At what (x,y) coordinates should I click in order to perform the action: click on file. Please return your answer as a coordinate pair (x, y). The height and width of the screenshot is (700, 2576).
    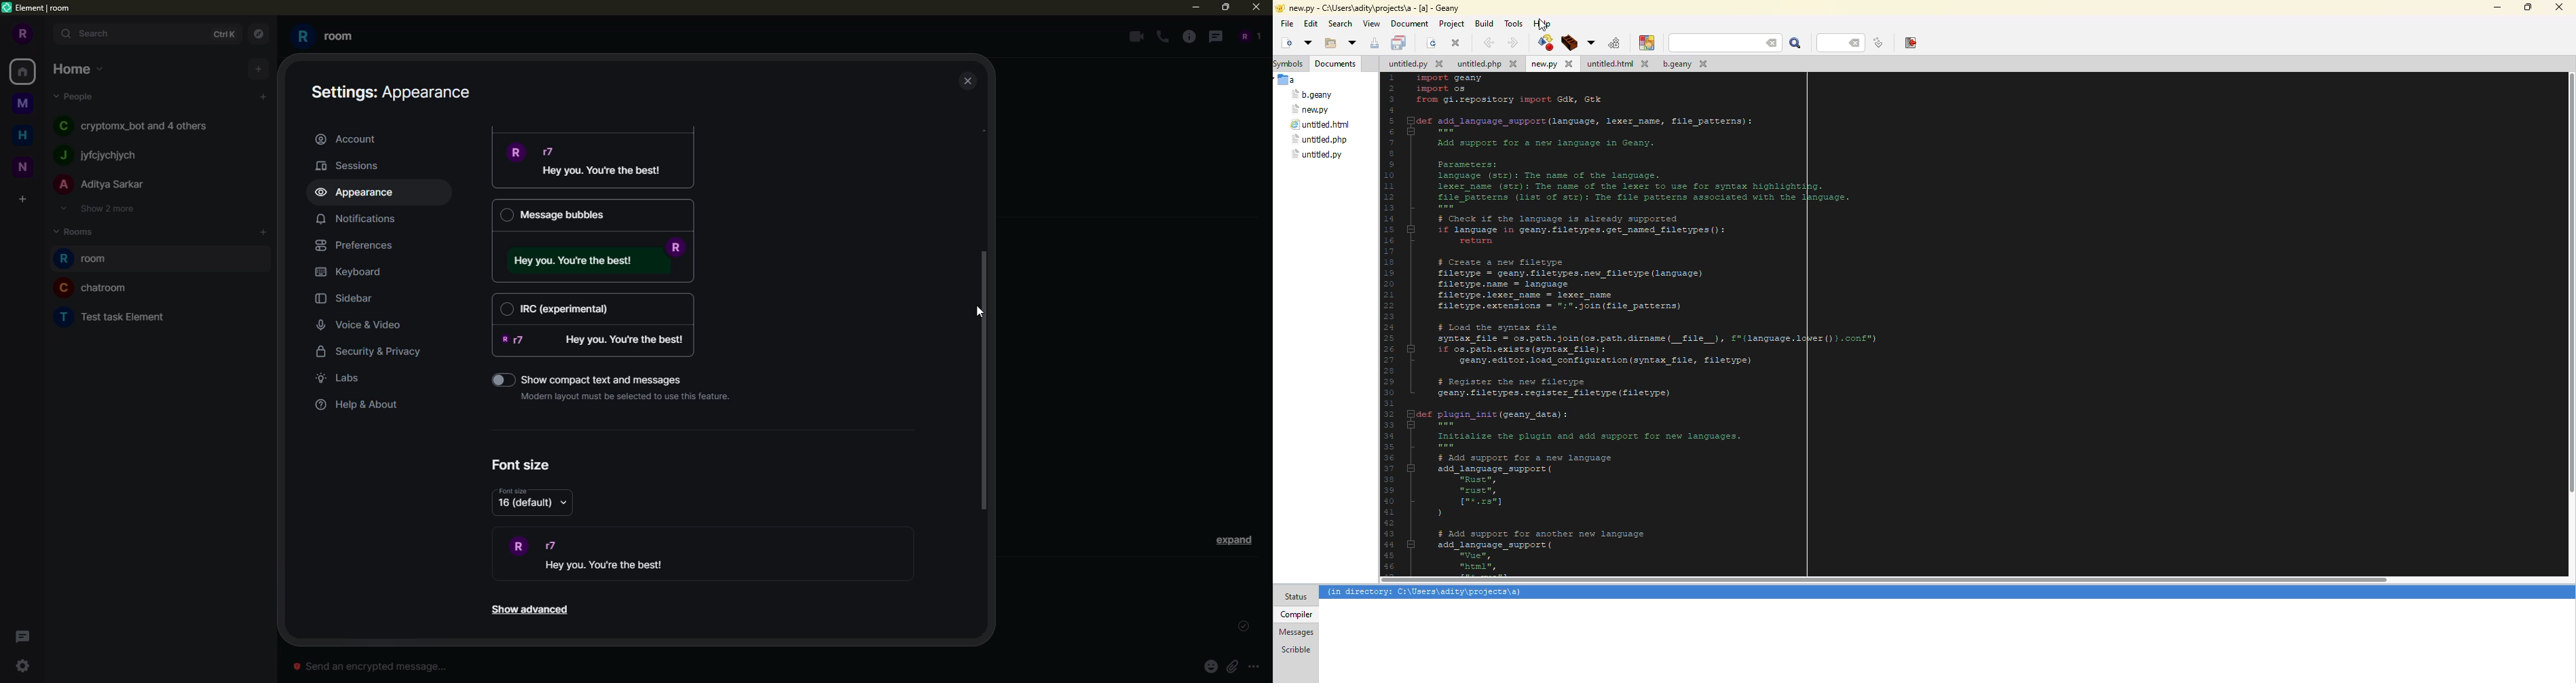
    Looking at the image, I should click on (1414, 65).